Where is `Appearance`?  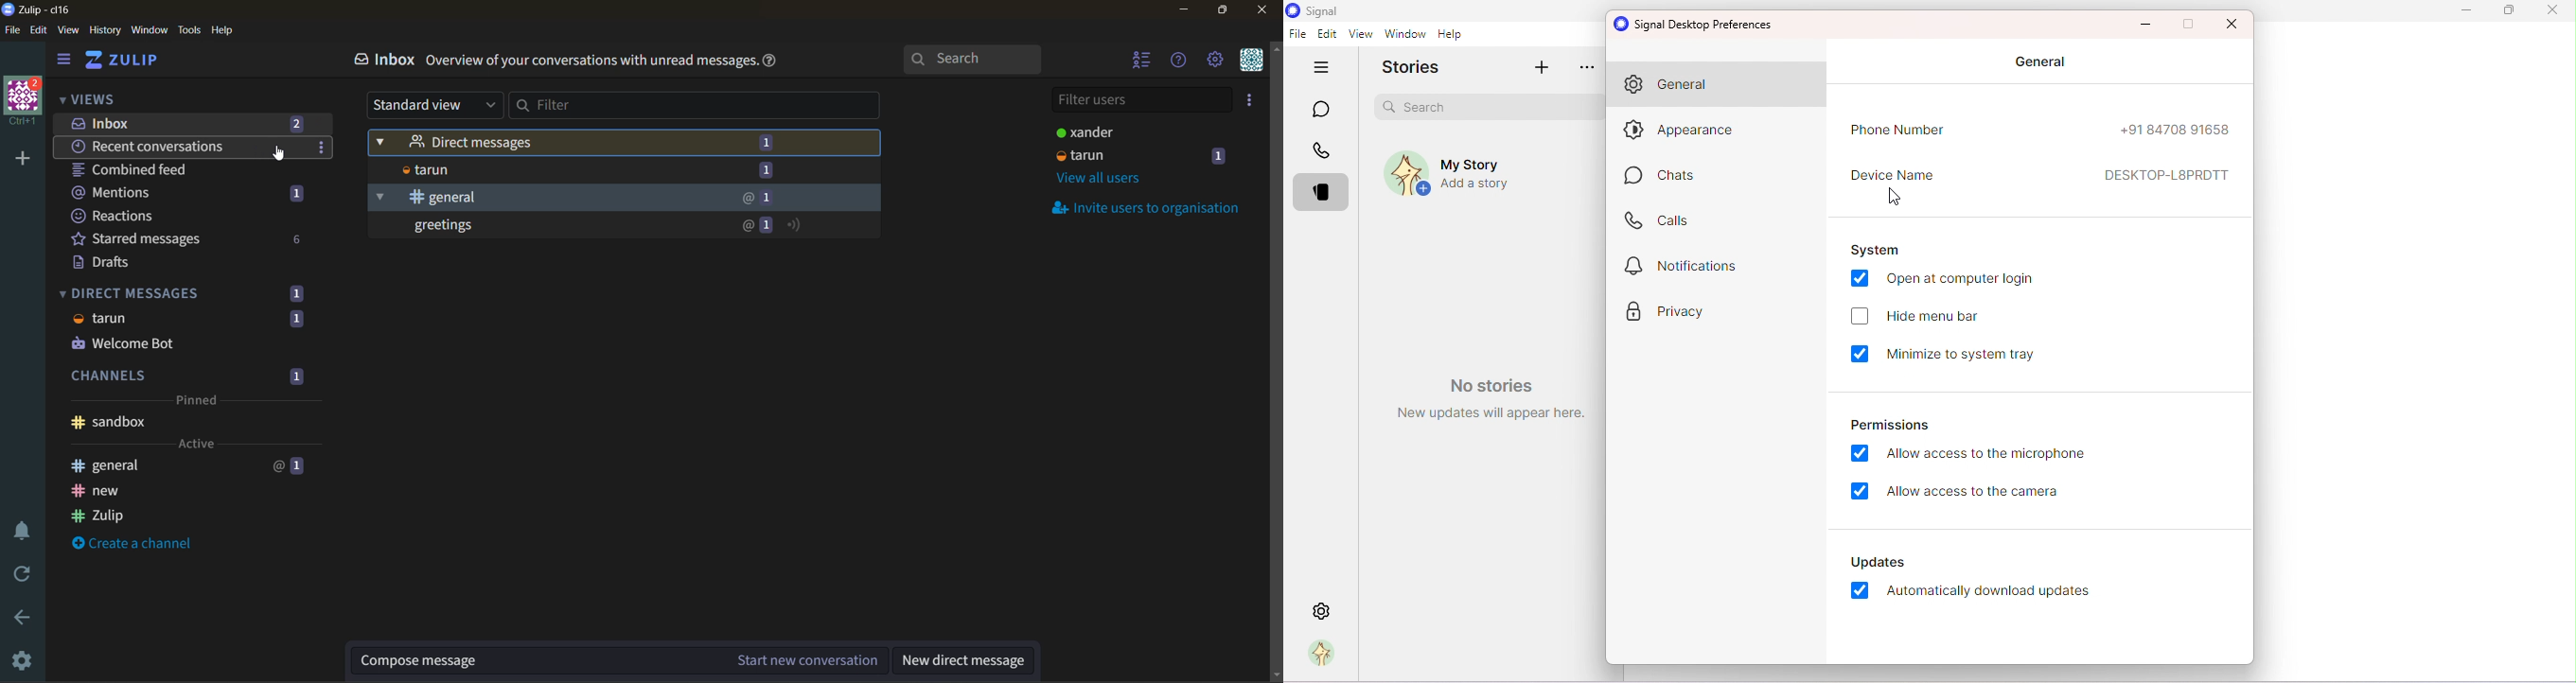 Appearance is located at coordinates (1682, 130).